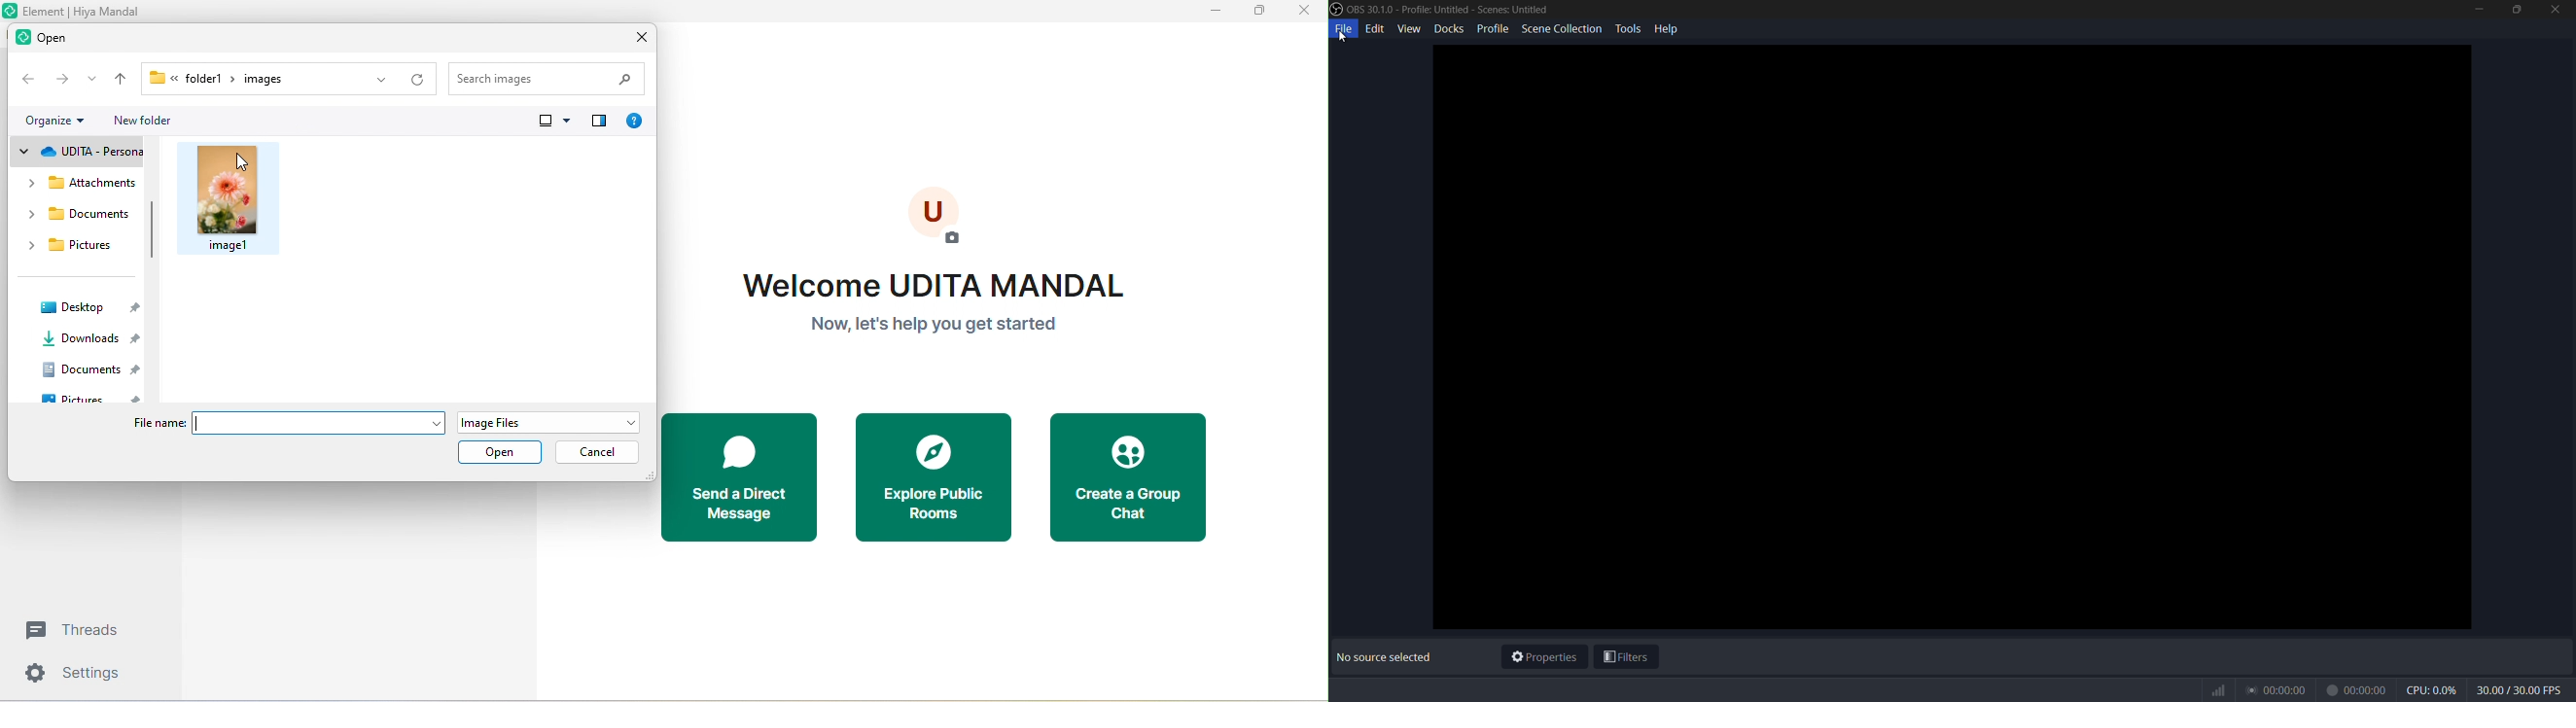 The image size is (2576, 728). What do you see at coordinates (1258, 12) in the screenshot?
I see `maximize` at bounding box center [1258, 12].